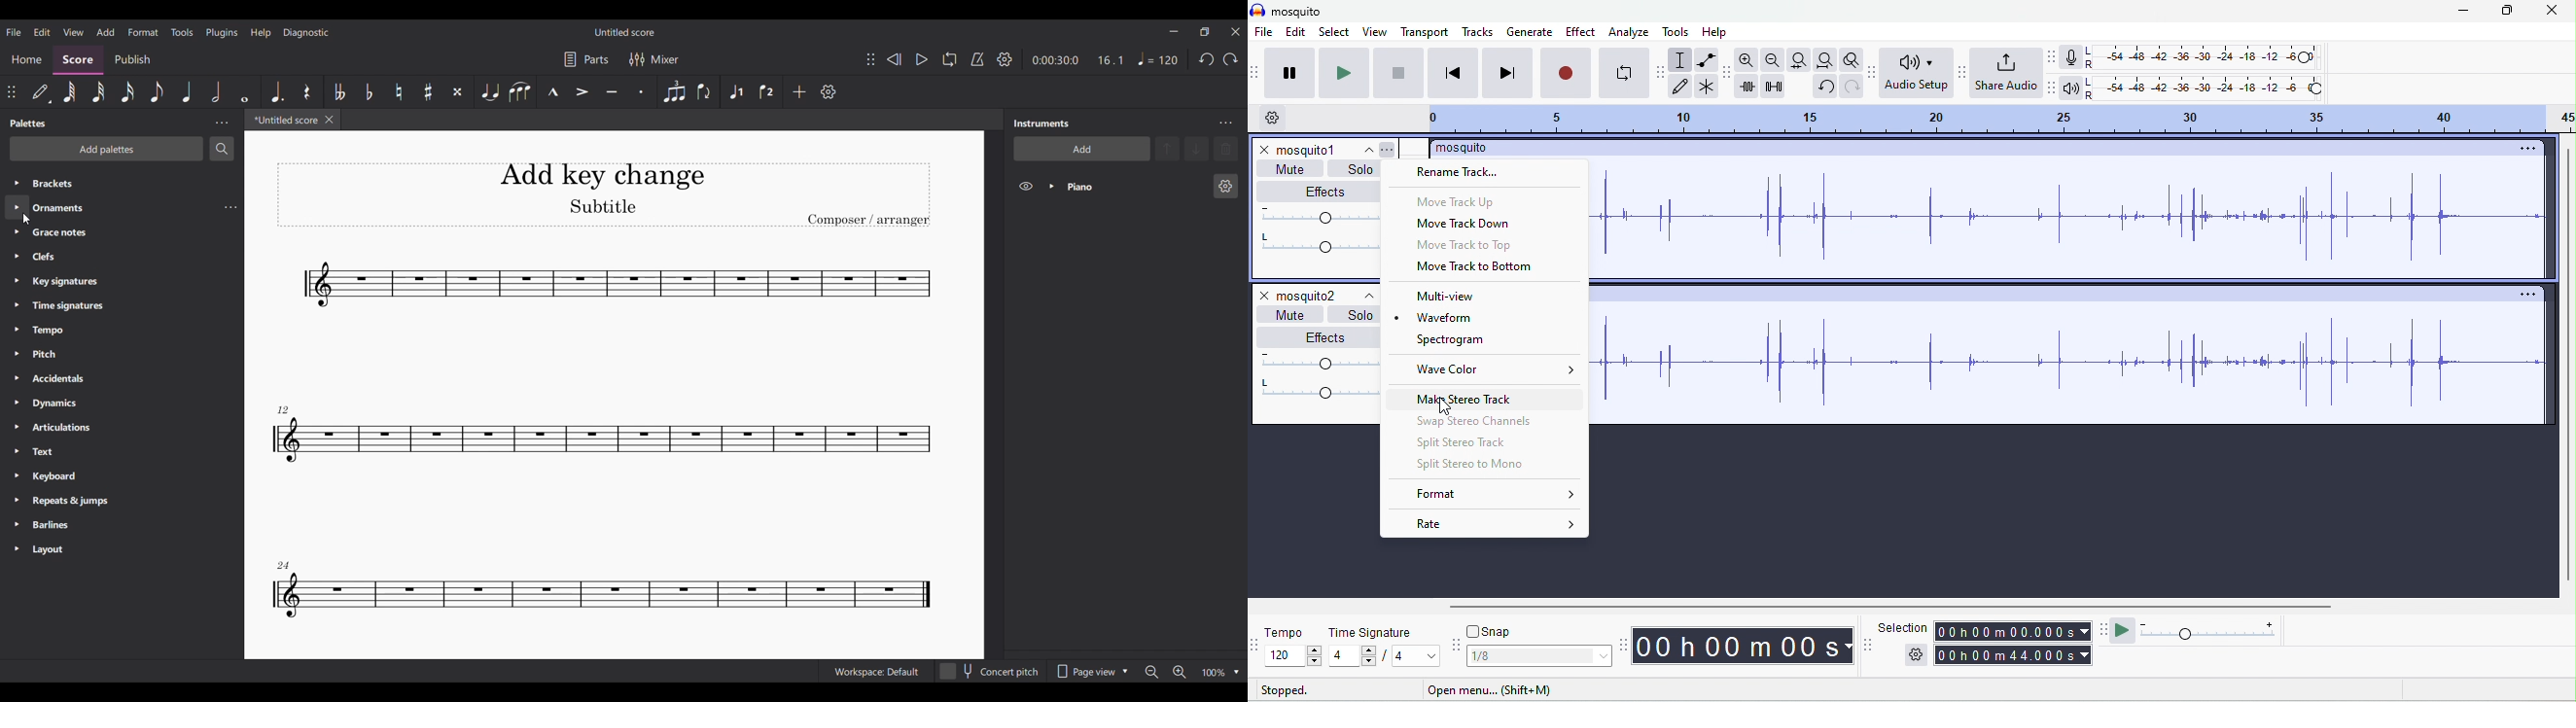  I want to click on edit, so click(1295, 33).